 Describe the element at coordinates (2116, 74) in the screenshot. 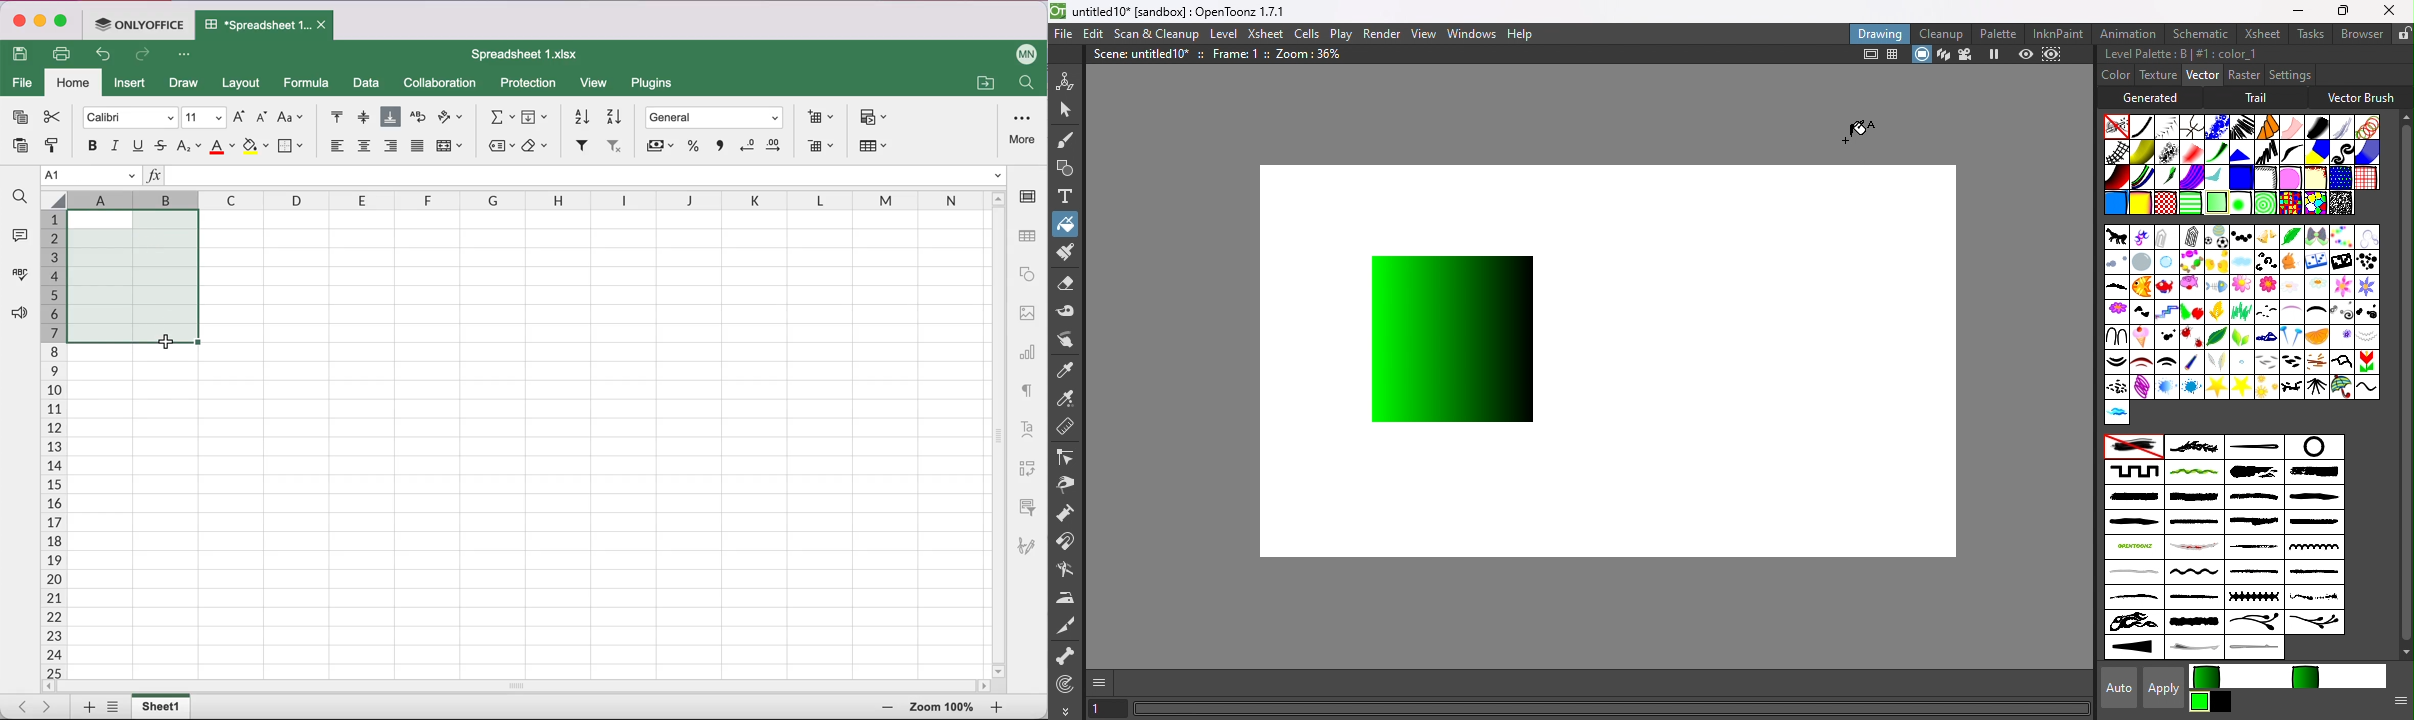

I see `Color` at that location.